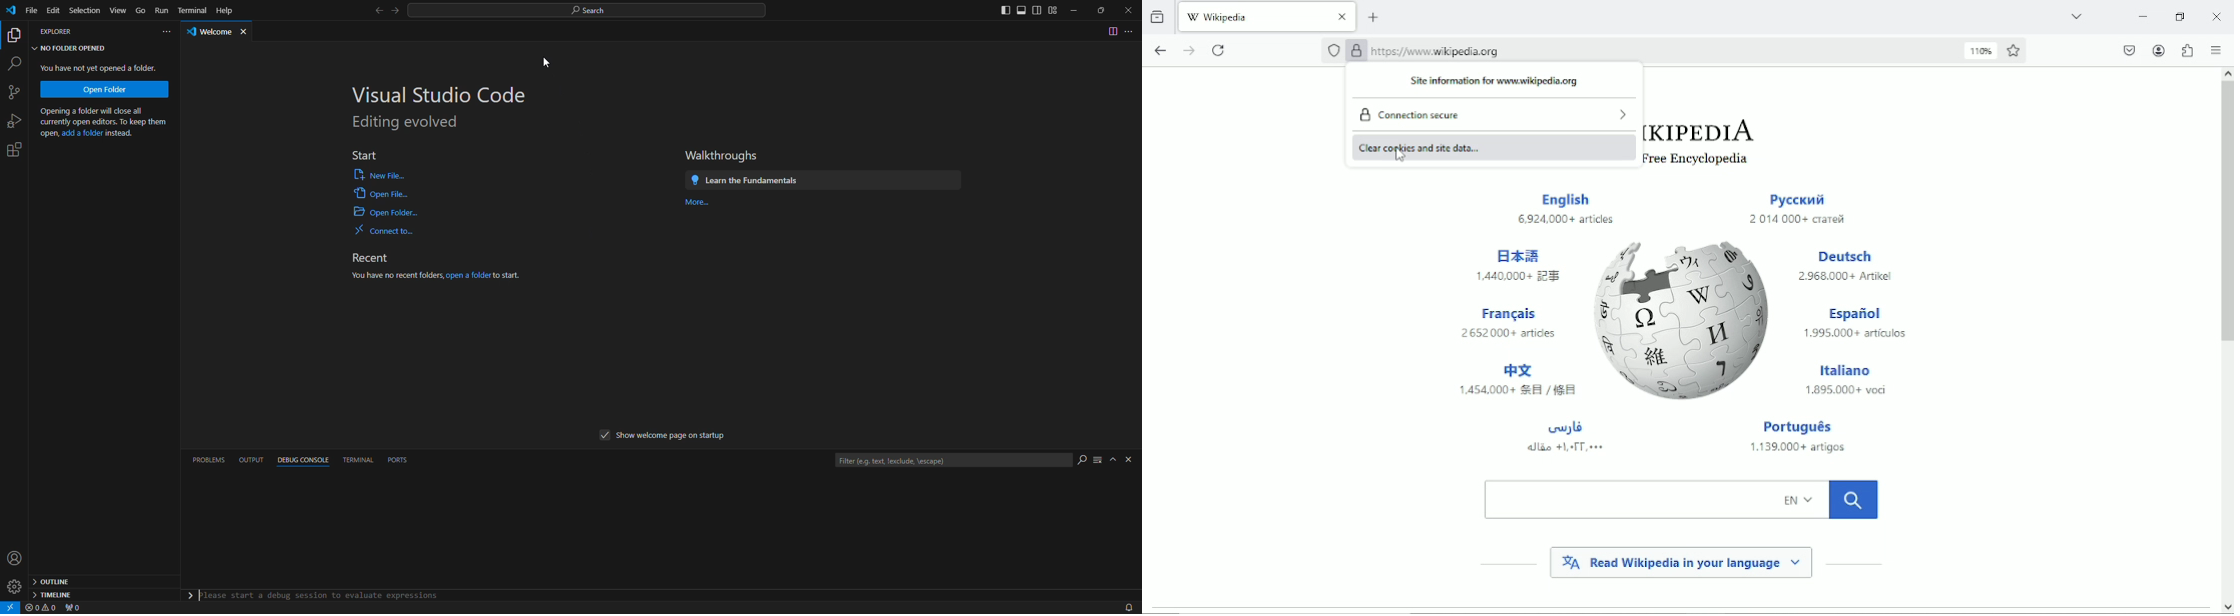 The image size is (2240, 616). What do you see at coordinates (1510, 322) in the screenshot?
I see `Francais
2652000+ artices` at bounding box center [1510, 322].